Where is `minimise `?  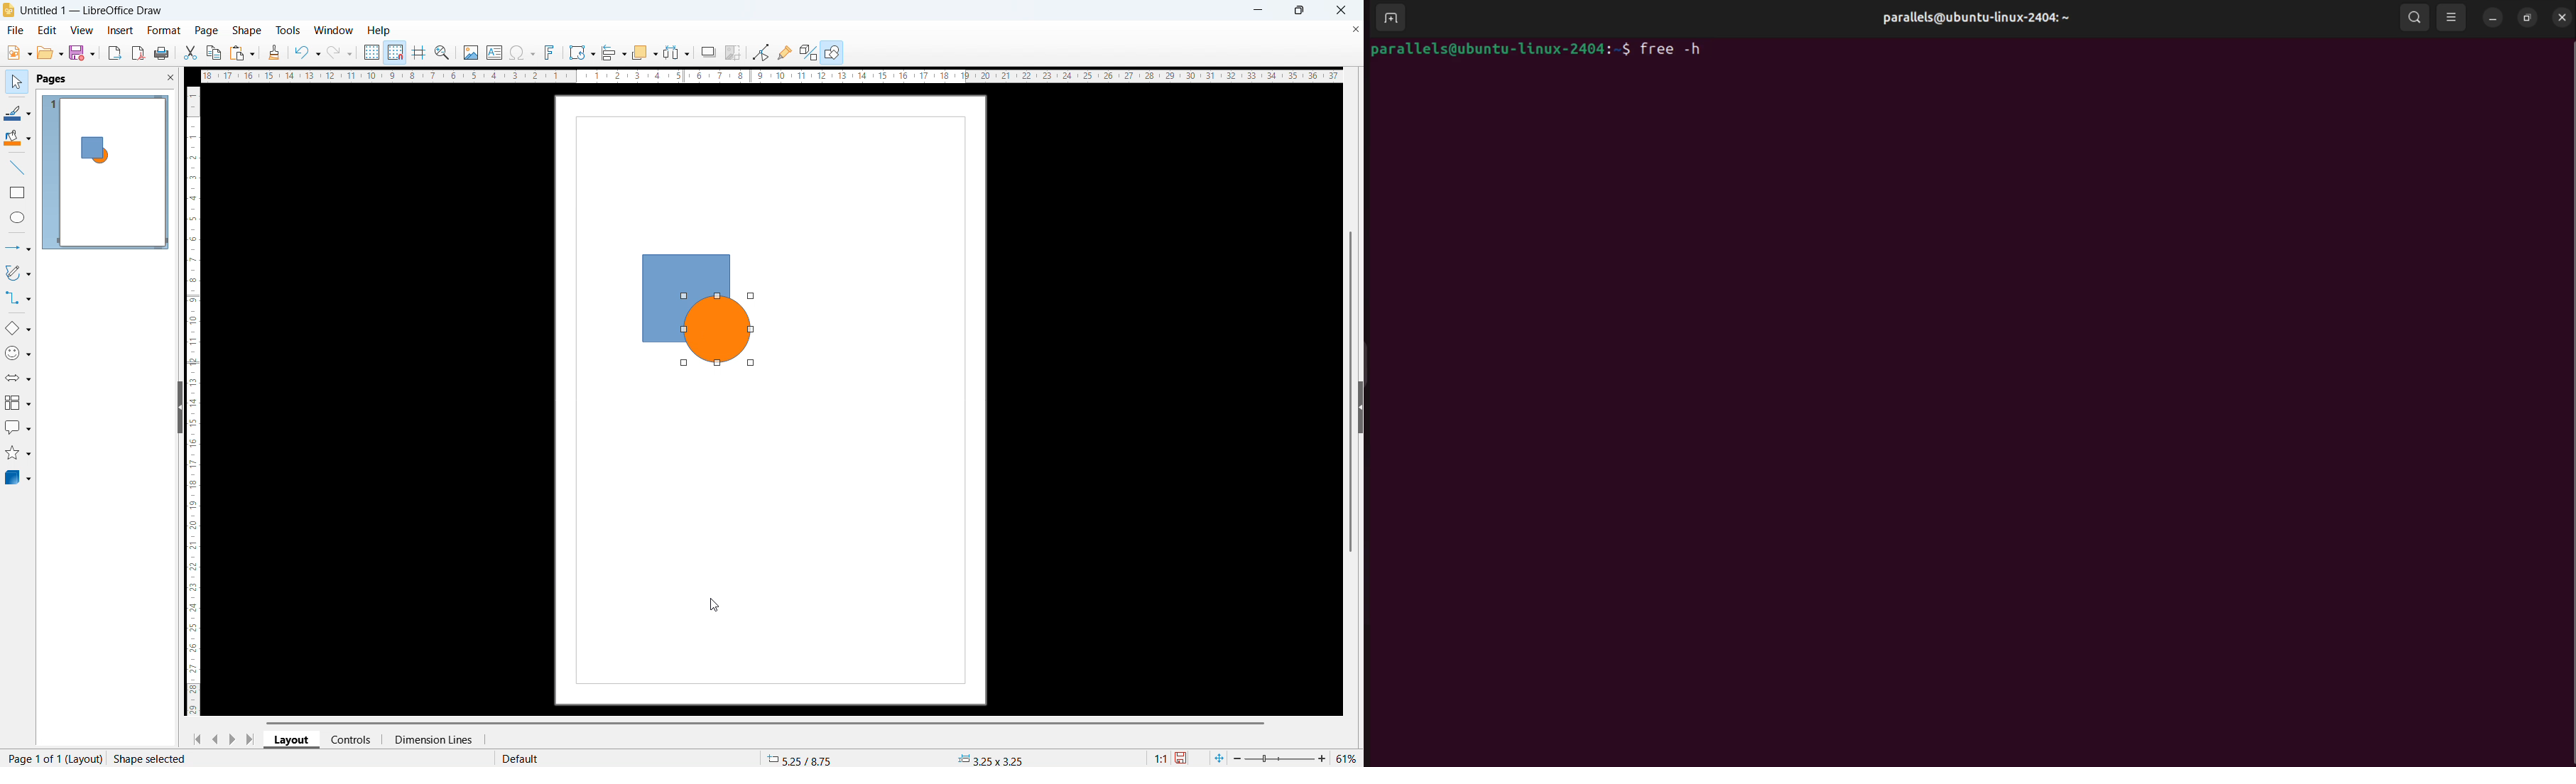
minimise  is located at coordinates (1257, 11).